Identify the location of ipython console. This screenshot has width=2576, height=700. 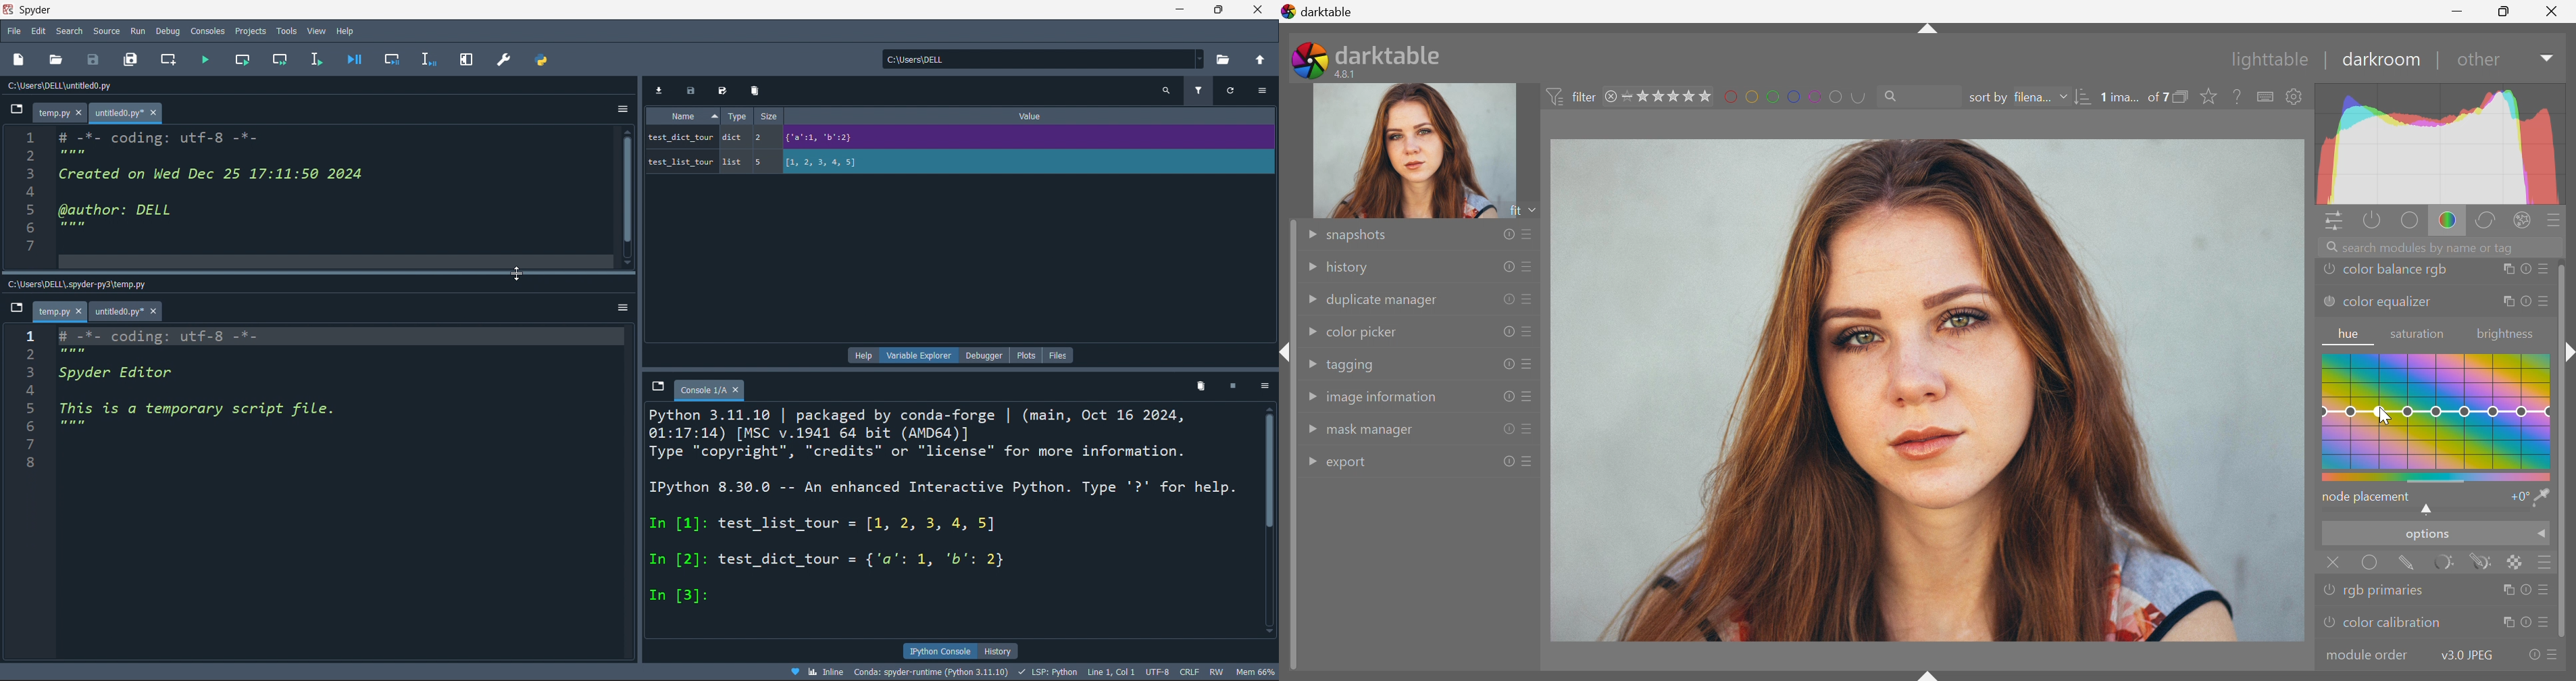
(937, 650).